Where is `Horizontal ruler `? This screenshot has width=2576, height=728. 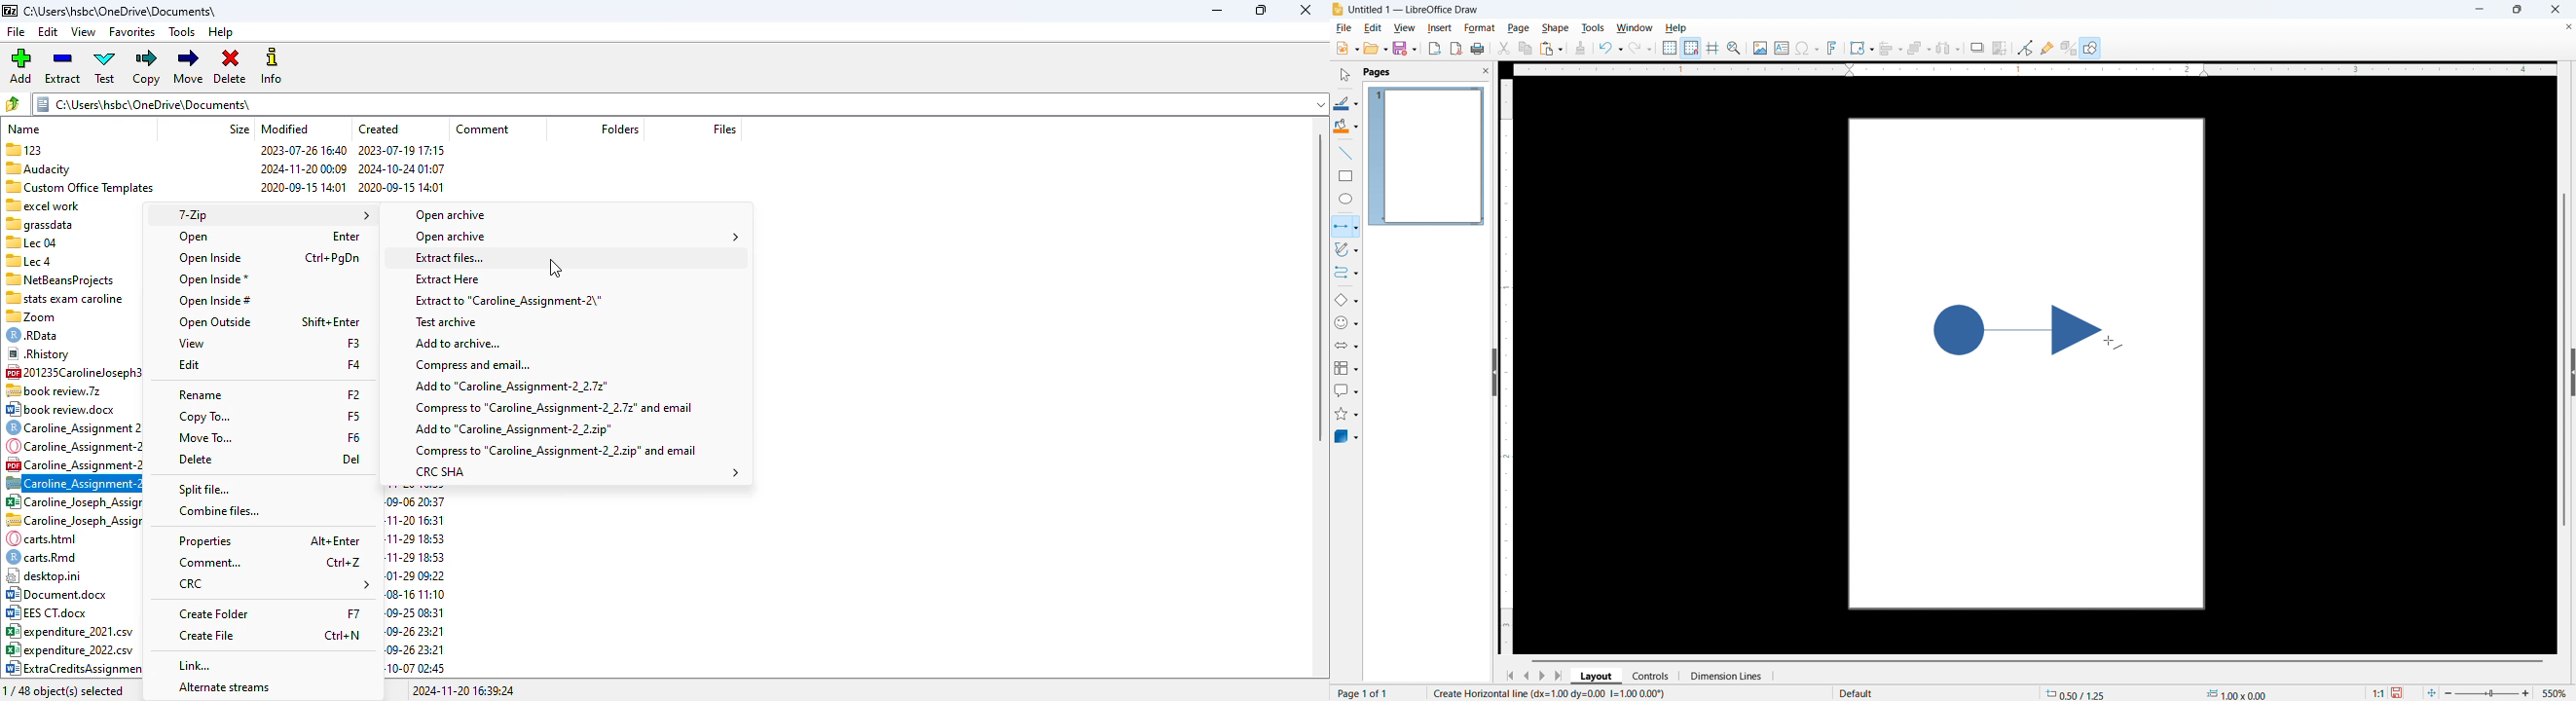 Horizontal ruler  is located at coordinates (2034, 69).